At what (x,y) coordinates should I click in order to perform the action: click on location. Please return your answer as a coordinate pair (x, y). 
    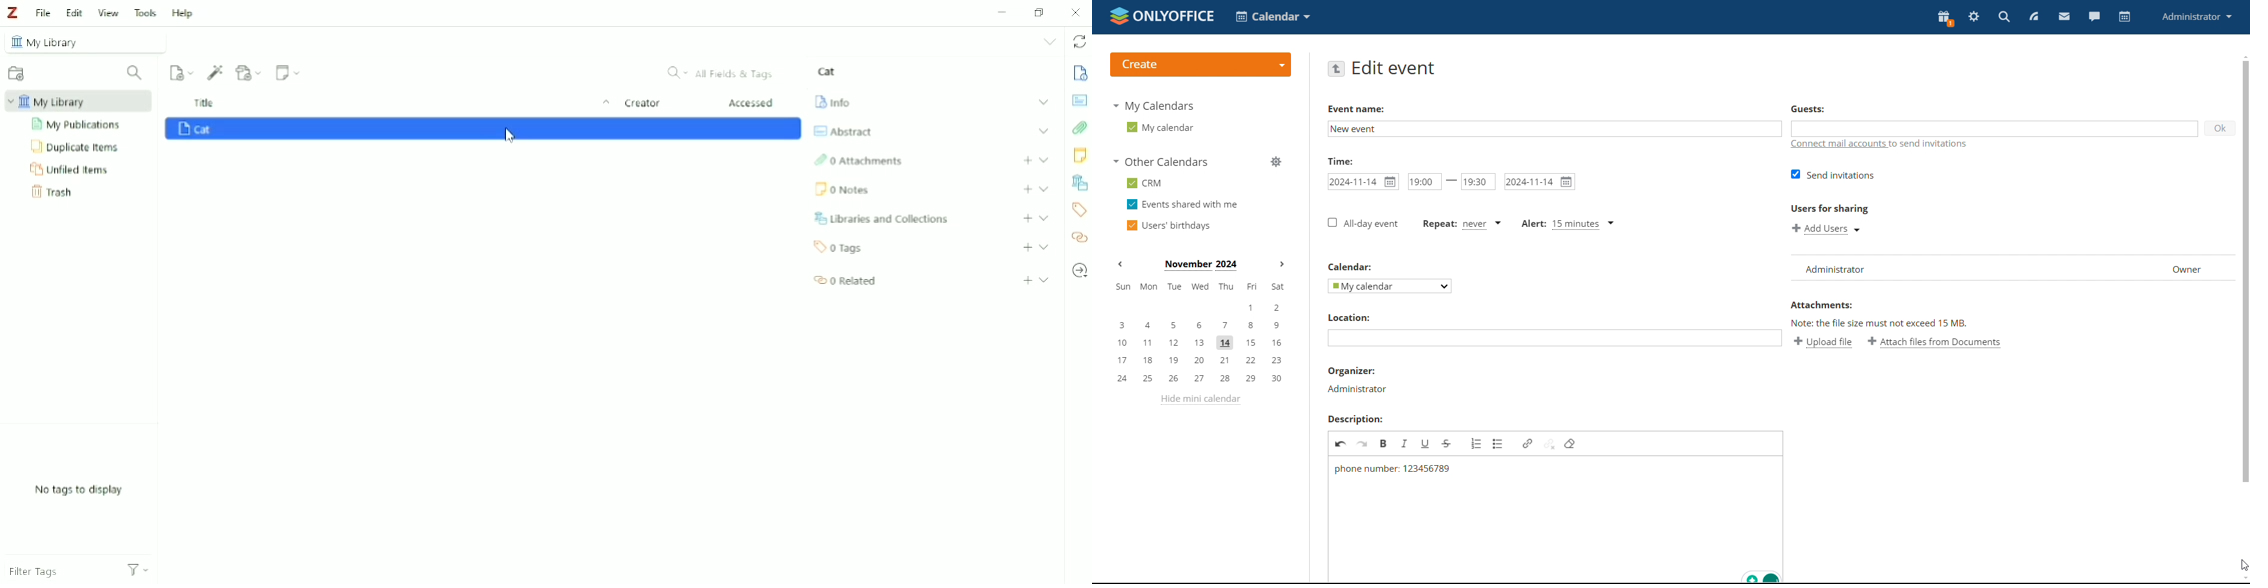
    Looking at the image, I should click on (1357, 319).